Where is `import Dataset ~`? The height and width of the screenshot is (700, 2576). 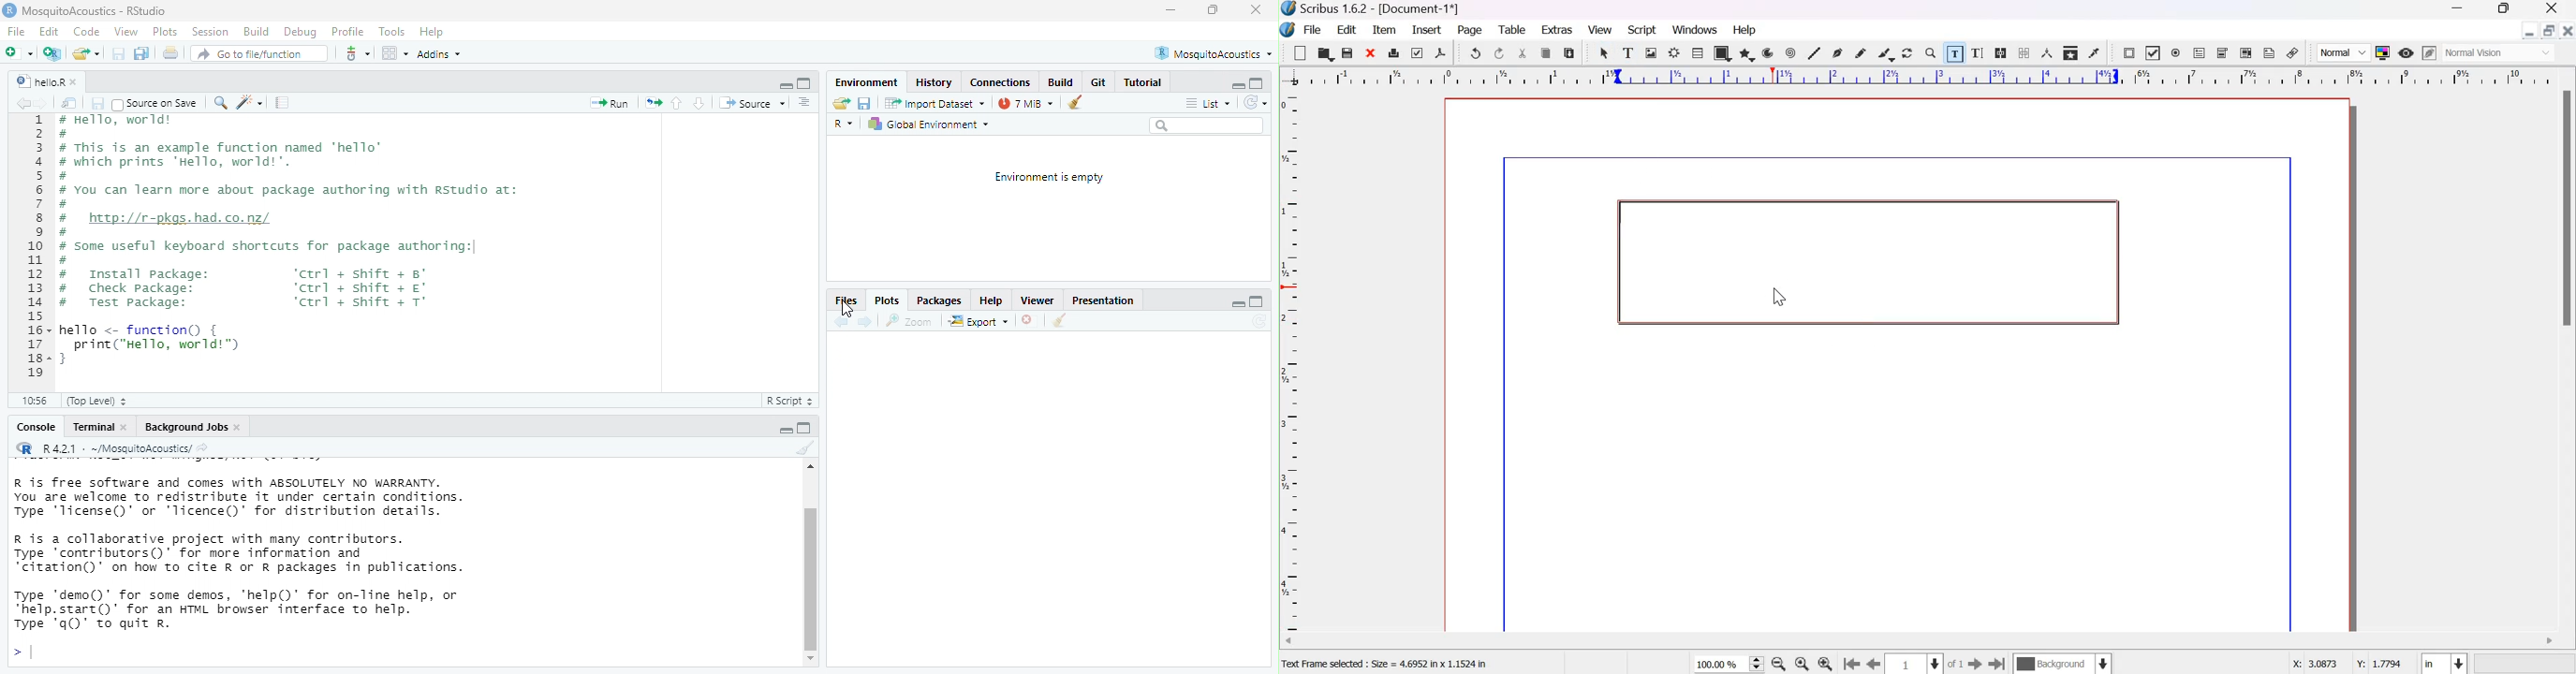
import Dataset ~ is located at coordinates (938, 103).